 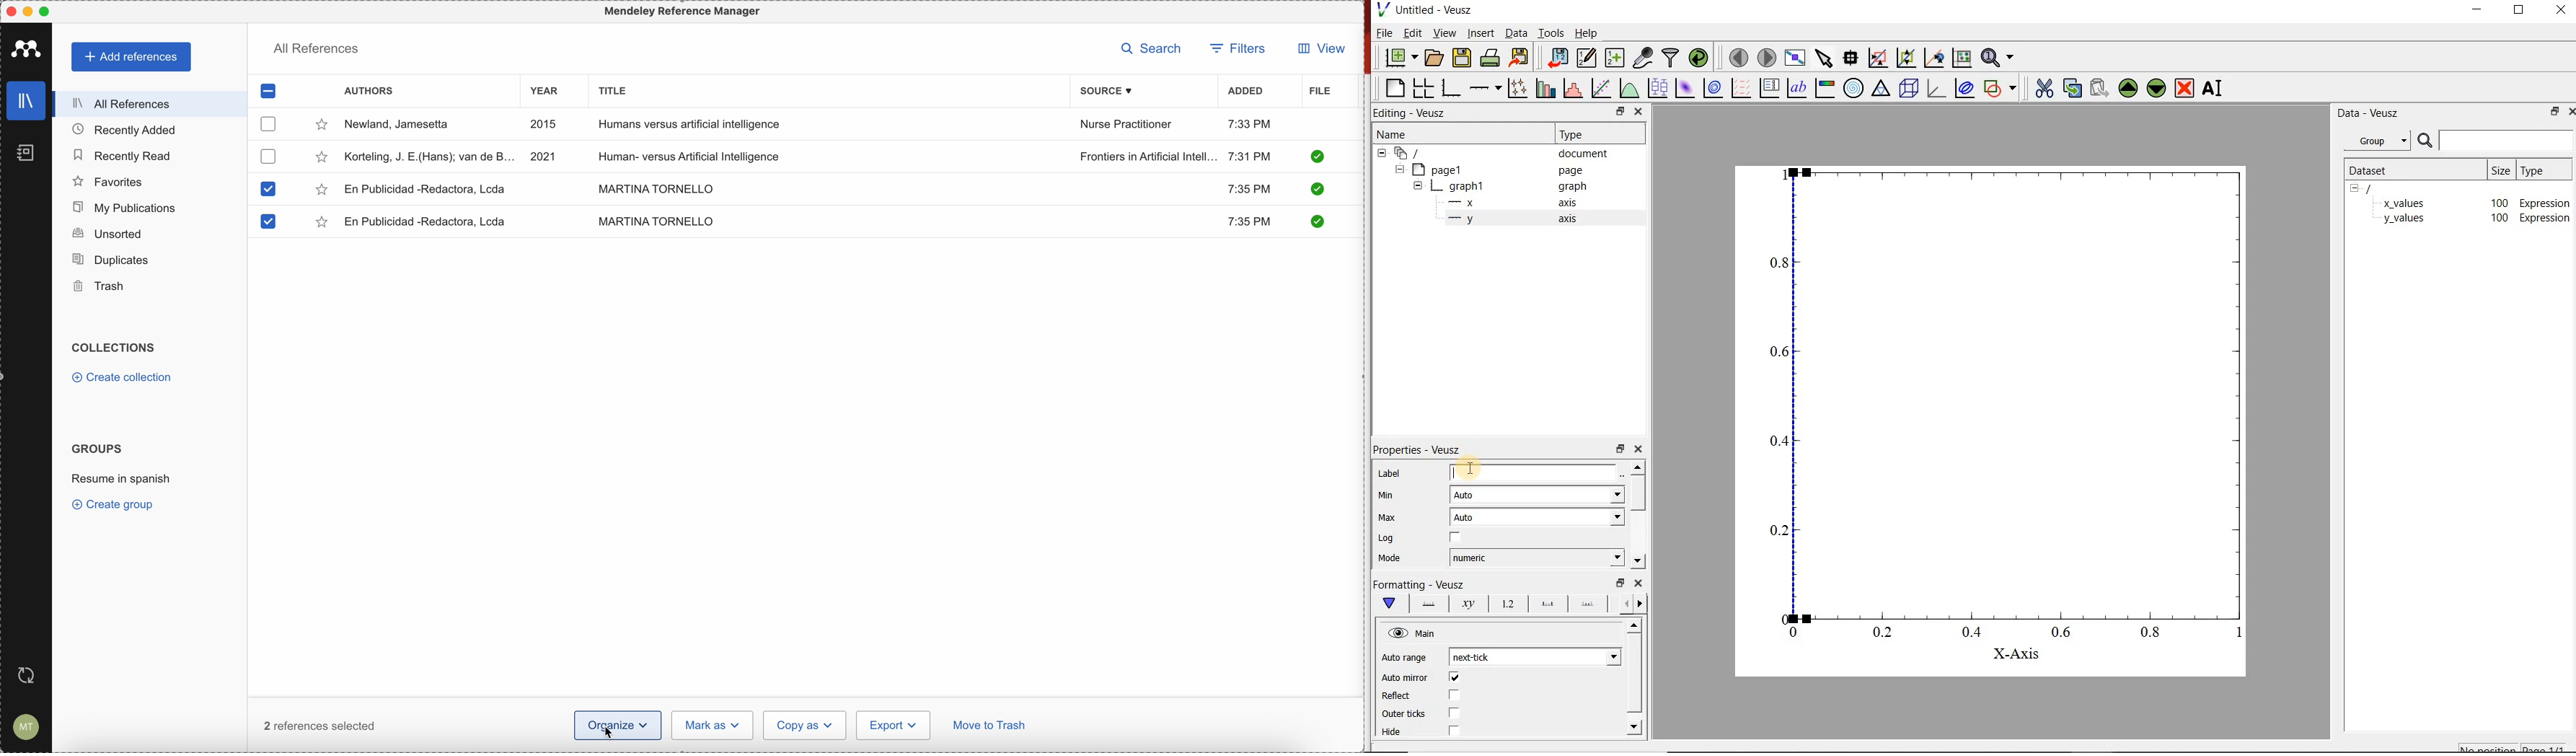 What do you see at coordinates (2476, 12) in the screenshot?
I see `minimize` at bounding box center [2476, 12].